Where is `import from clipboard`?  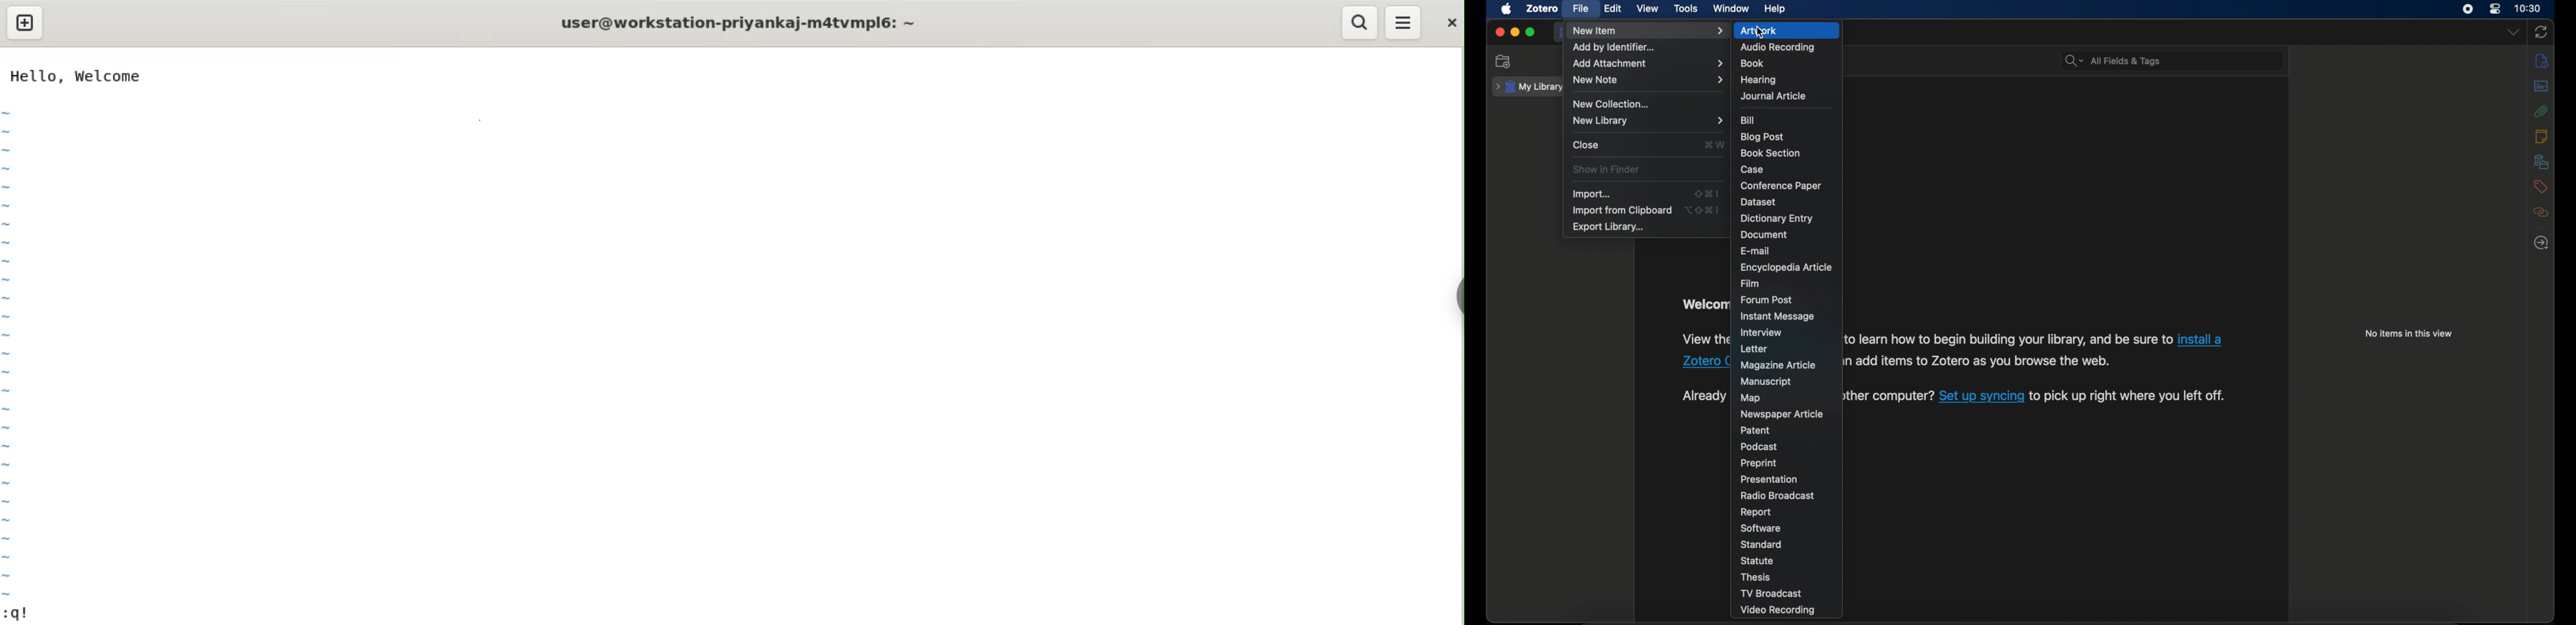 import from clipboard is located at coordinates (1622, 210).